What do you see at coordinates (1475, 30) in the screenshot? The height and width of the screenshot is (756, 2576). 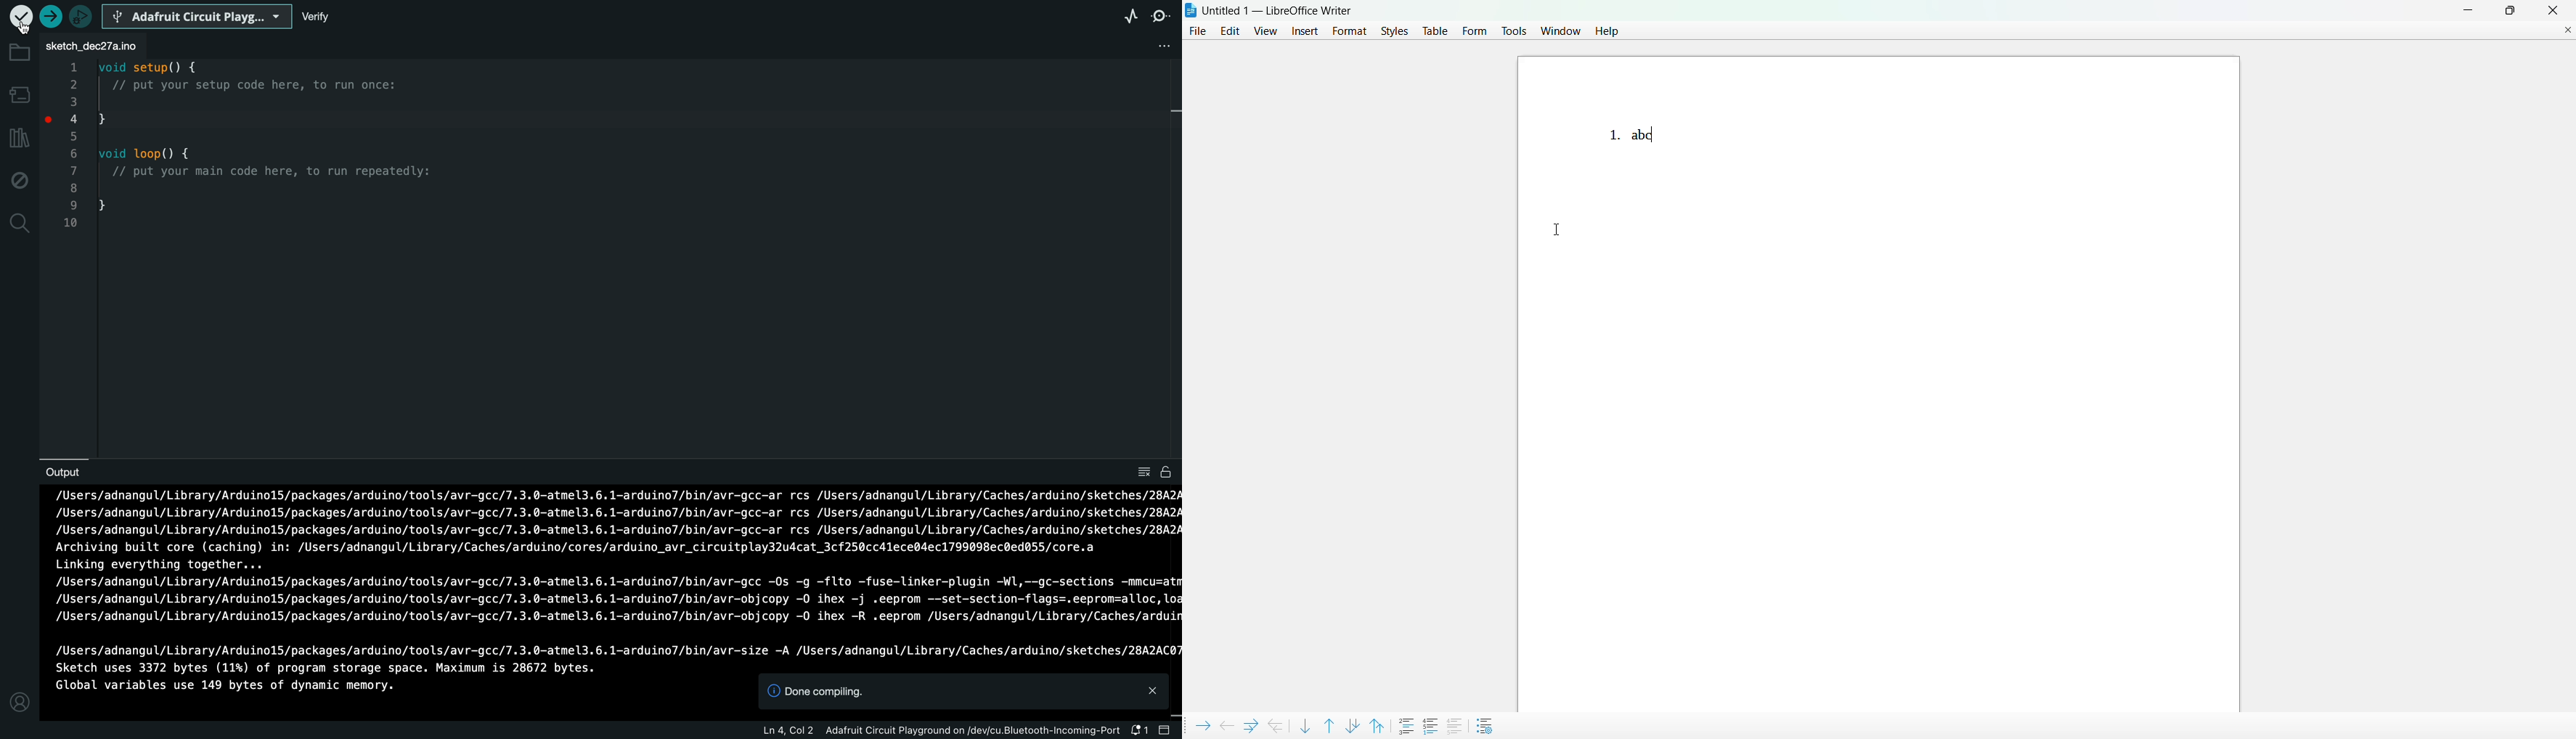 I see `form` at bounding box center [1475, 30].